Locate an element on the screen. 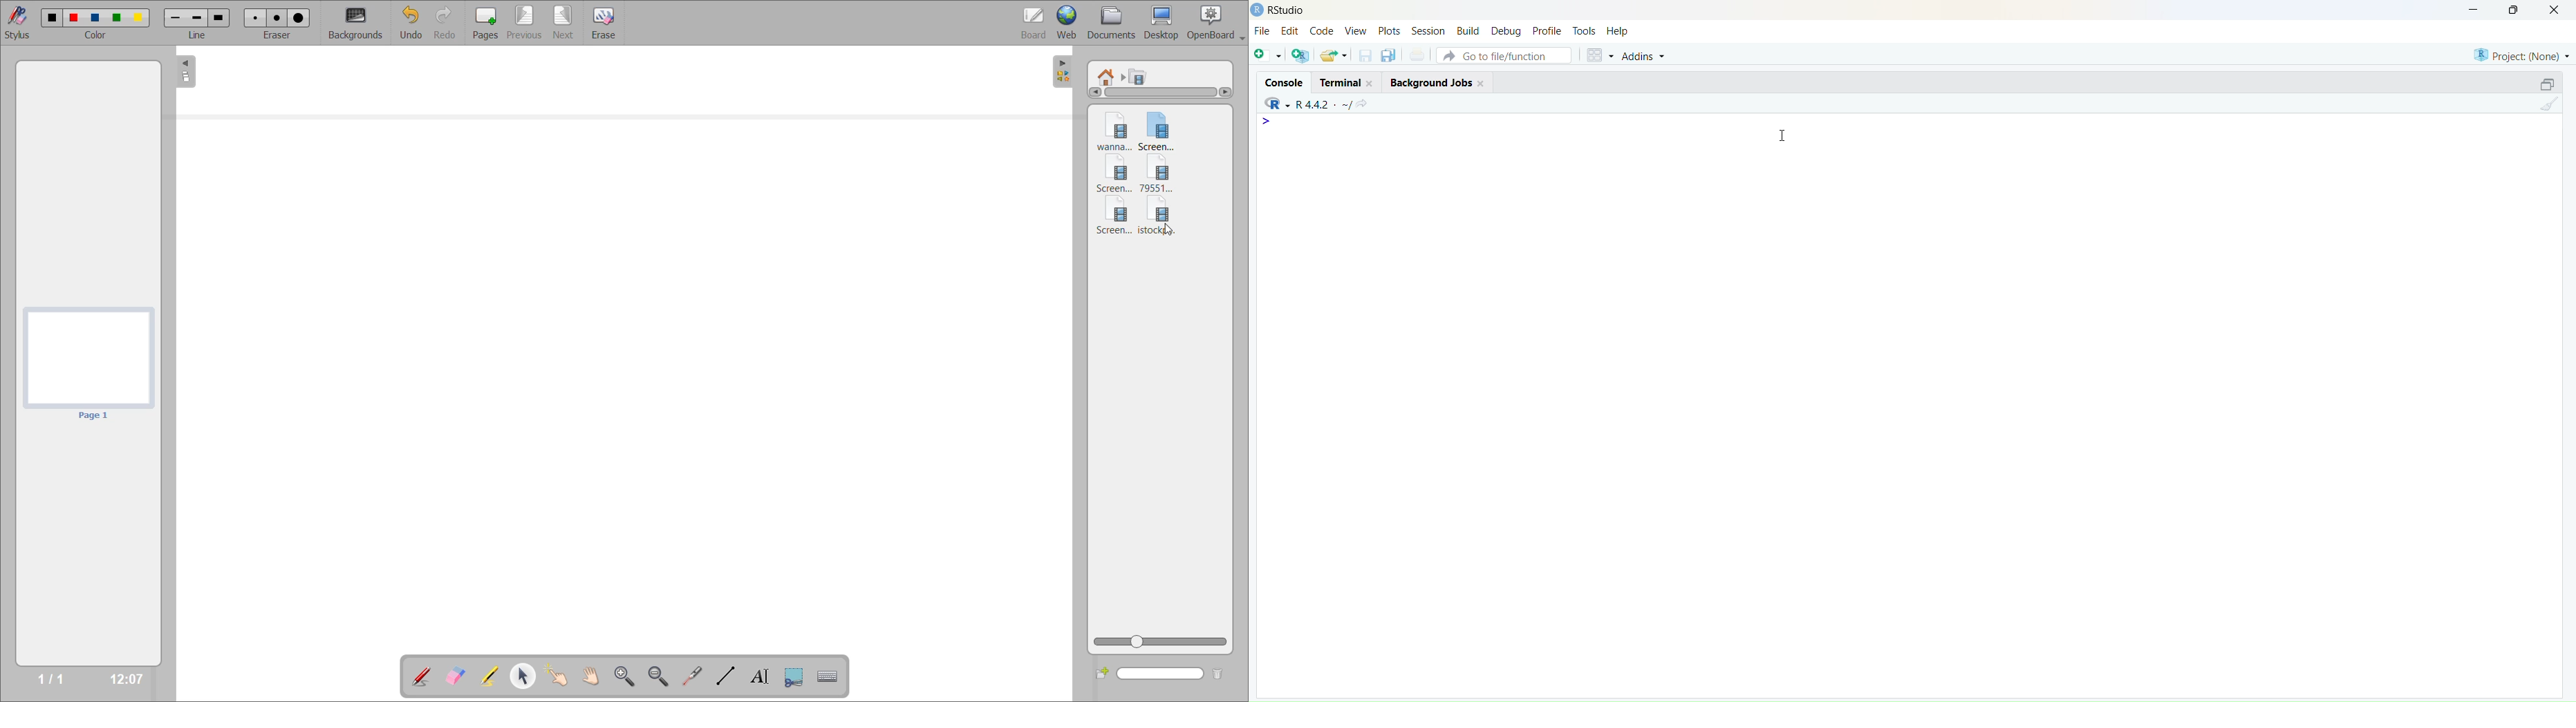 This screenshot has width=2576, height=728. Code is located at coordinates (1323, 31).